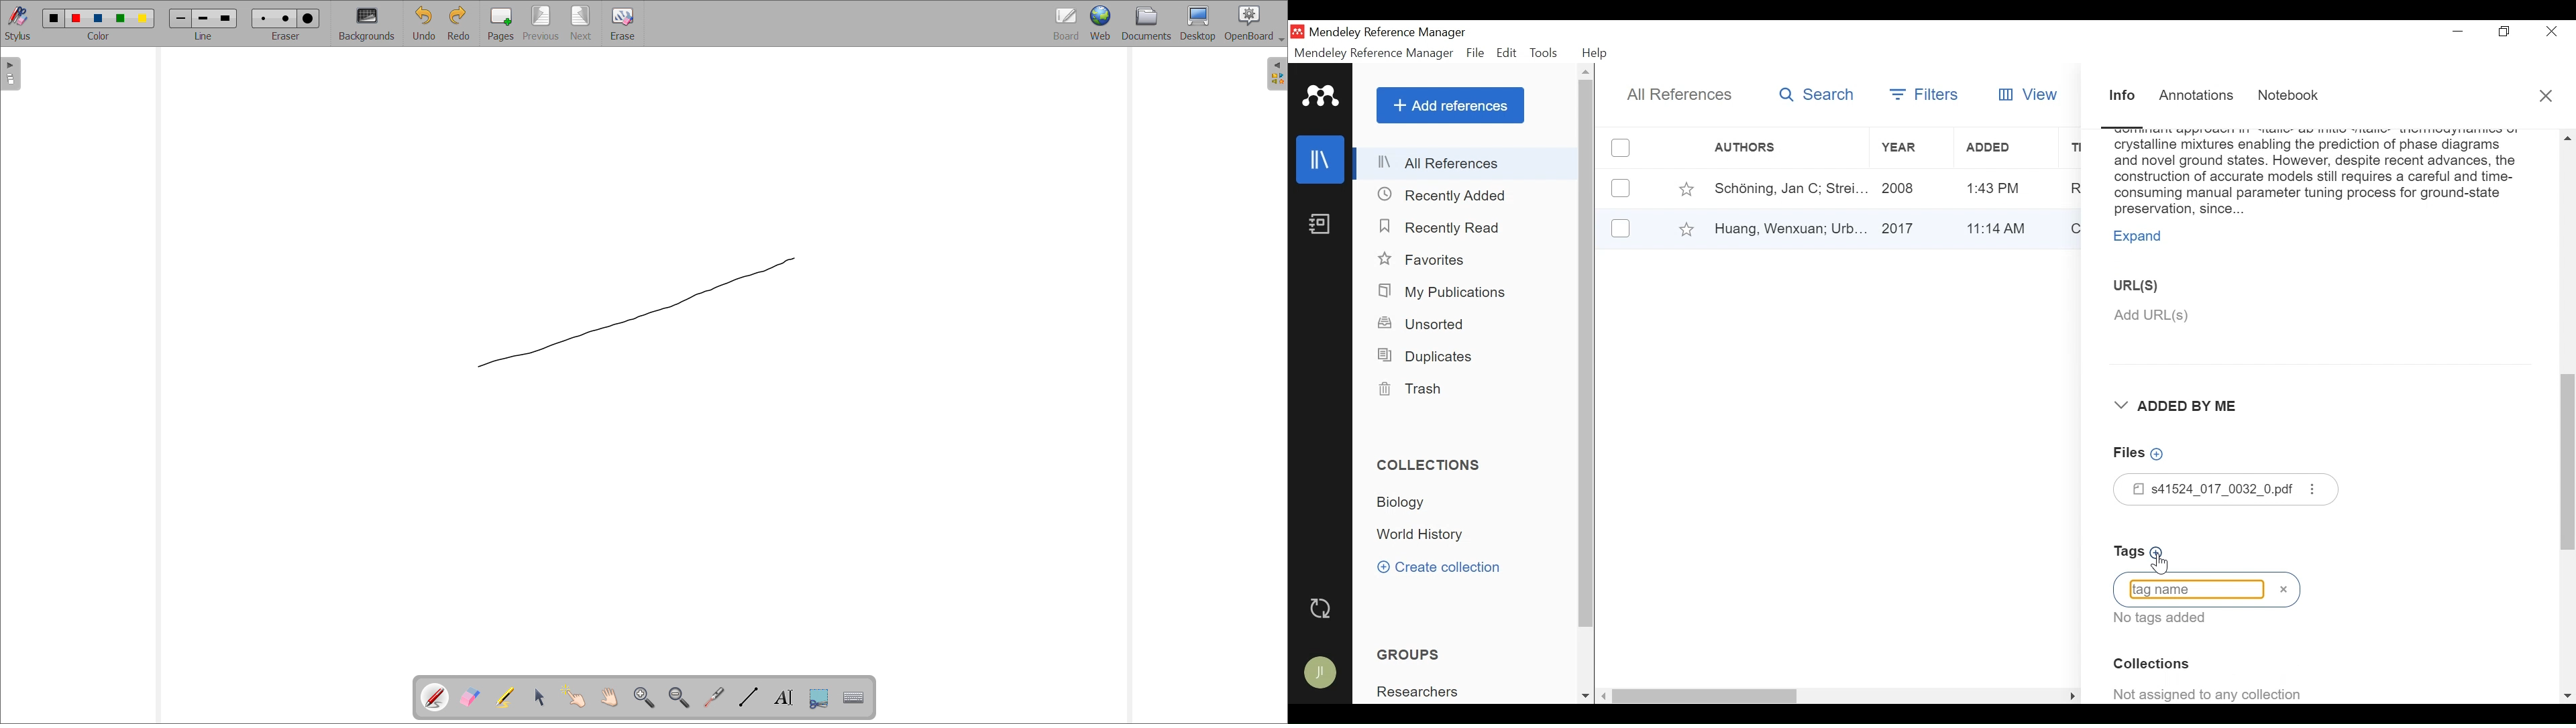 This screenshot has height=728, width=2576. I want to click on Collection Assigned , so click(2210, 692).